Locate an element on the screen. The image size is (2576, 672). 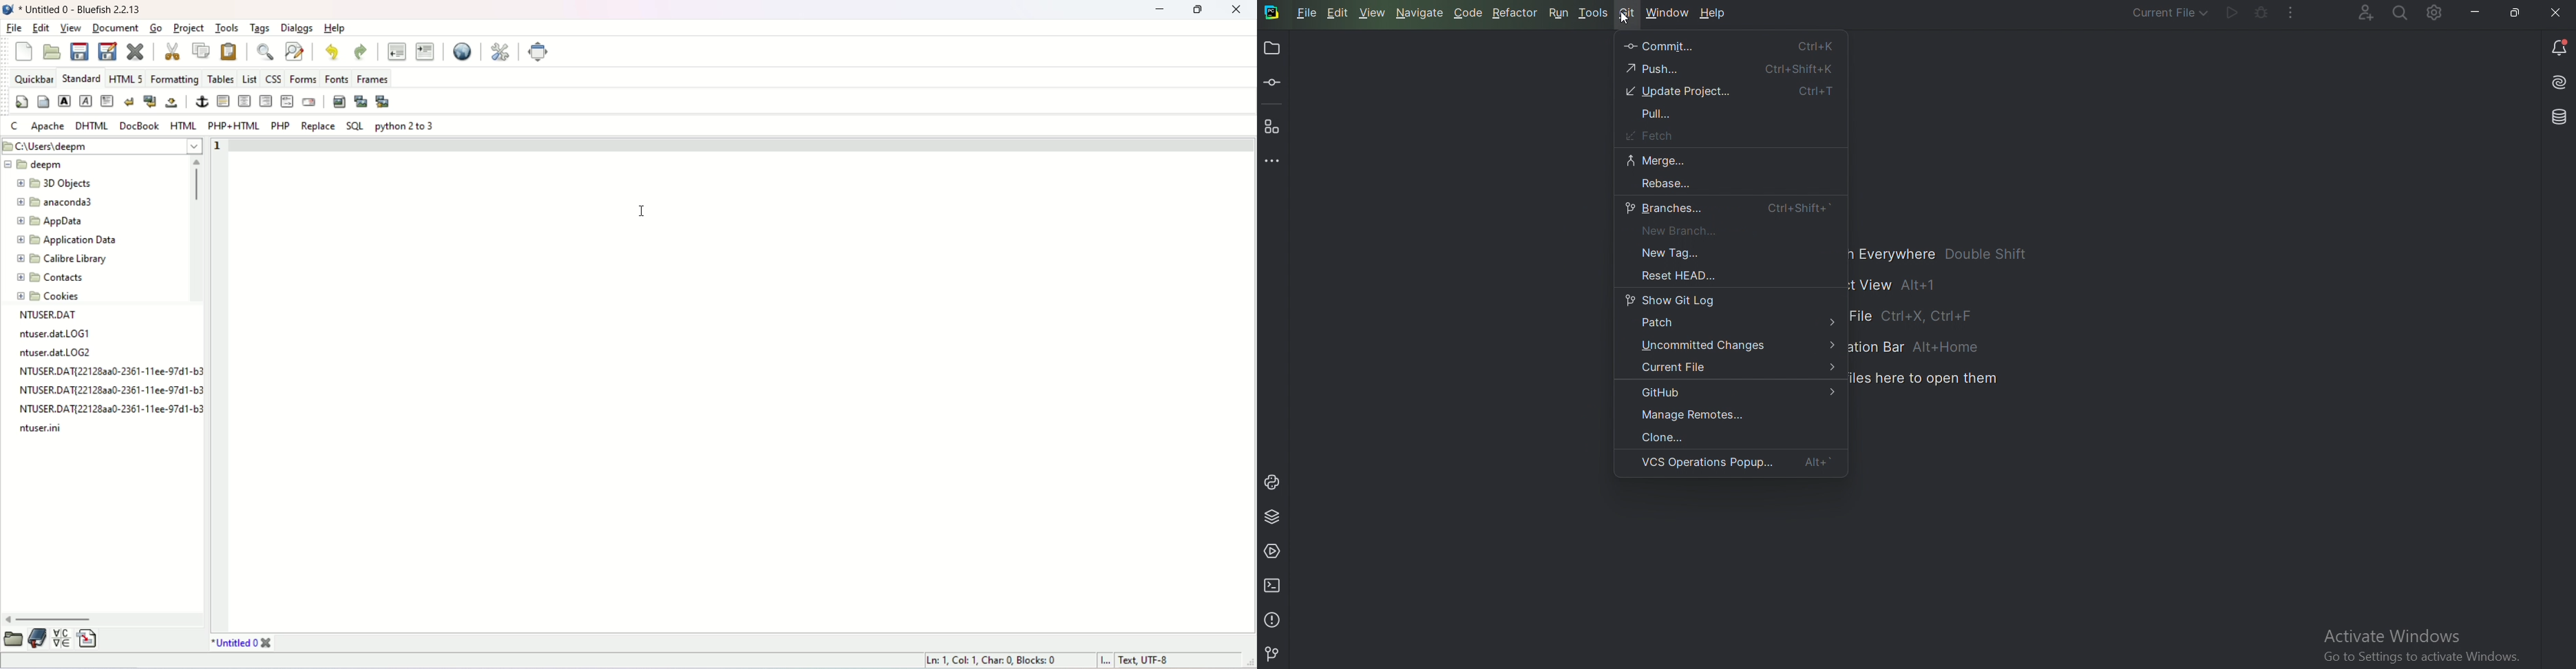
paste is located at coordinates (229, 54).